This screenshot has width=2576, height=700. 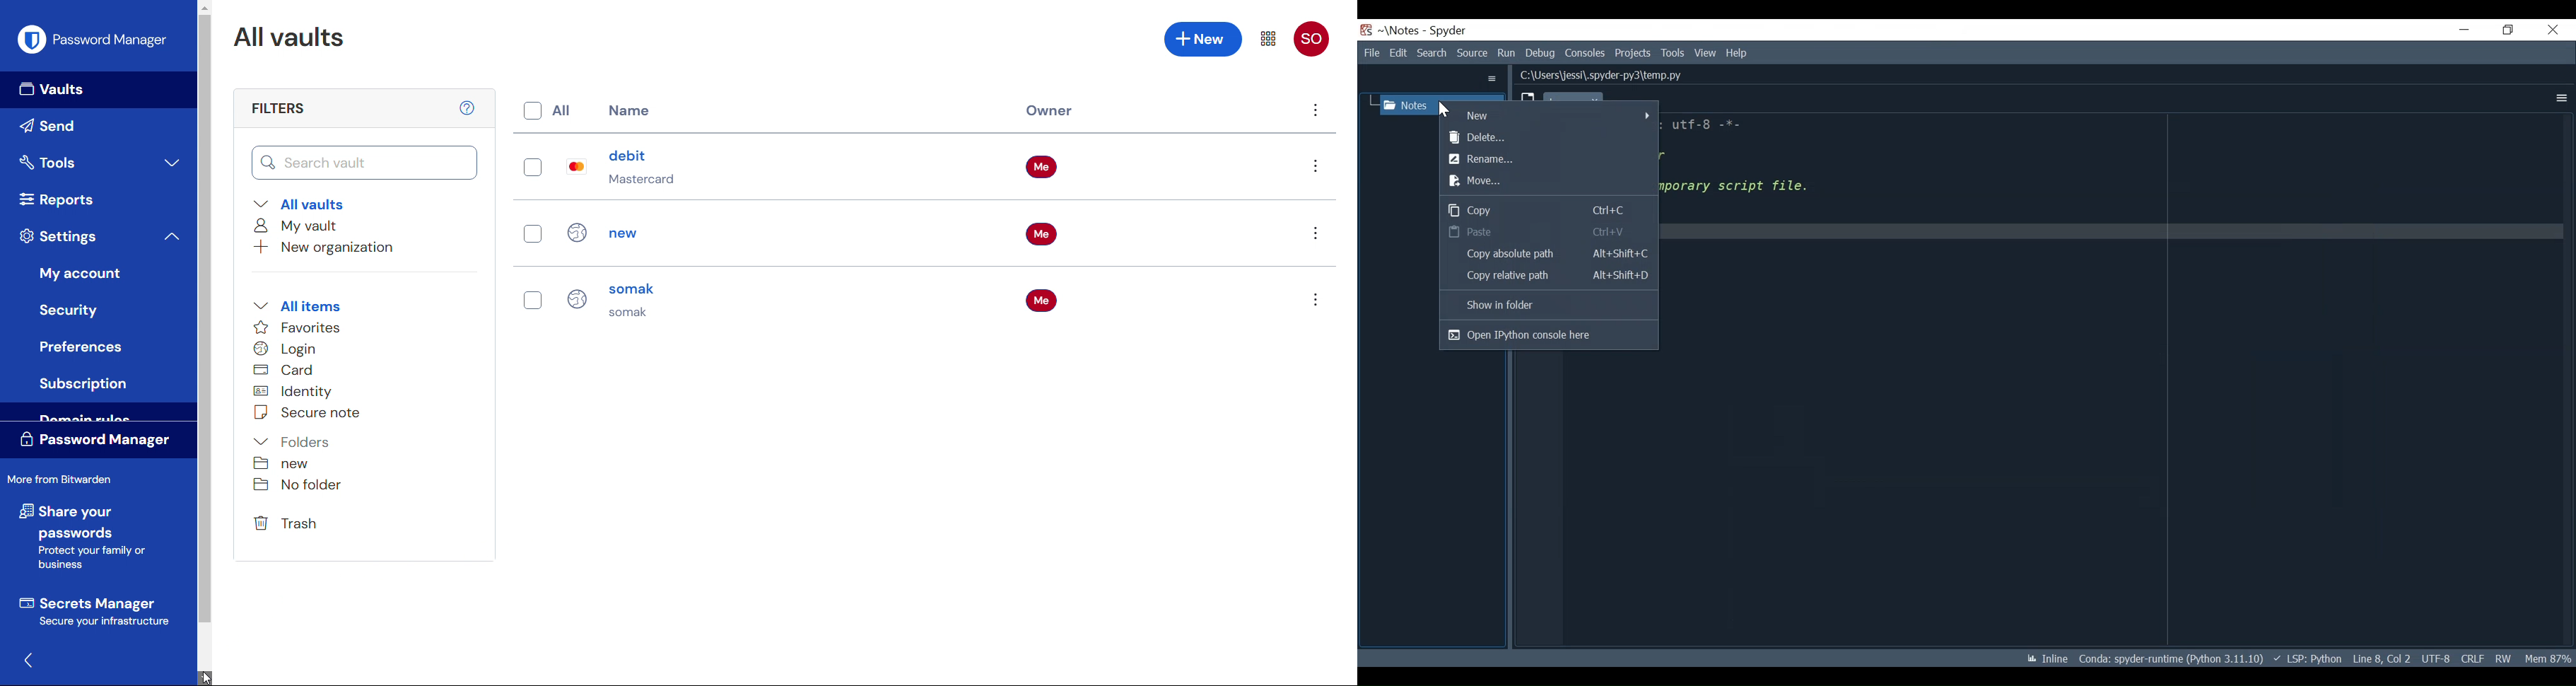 What do you see at coordinates (2472, 658) in the screenshot?
I see `File EQL Status` at bounding box center [2472, 658].